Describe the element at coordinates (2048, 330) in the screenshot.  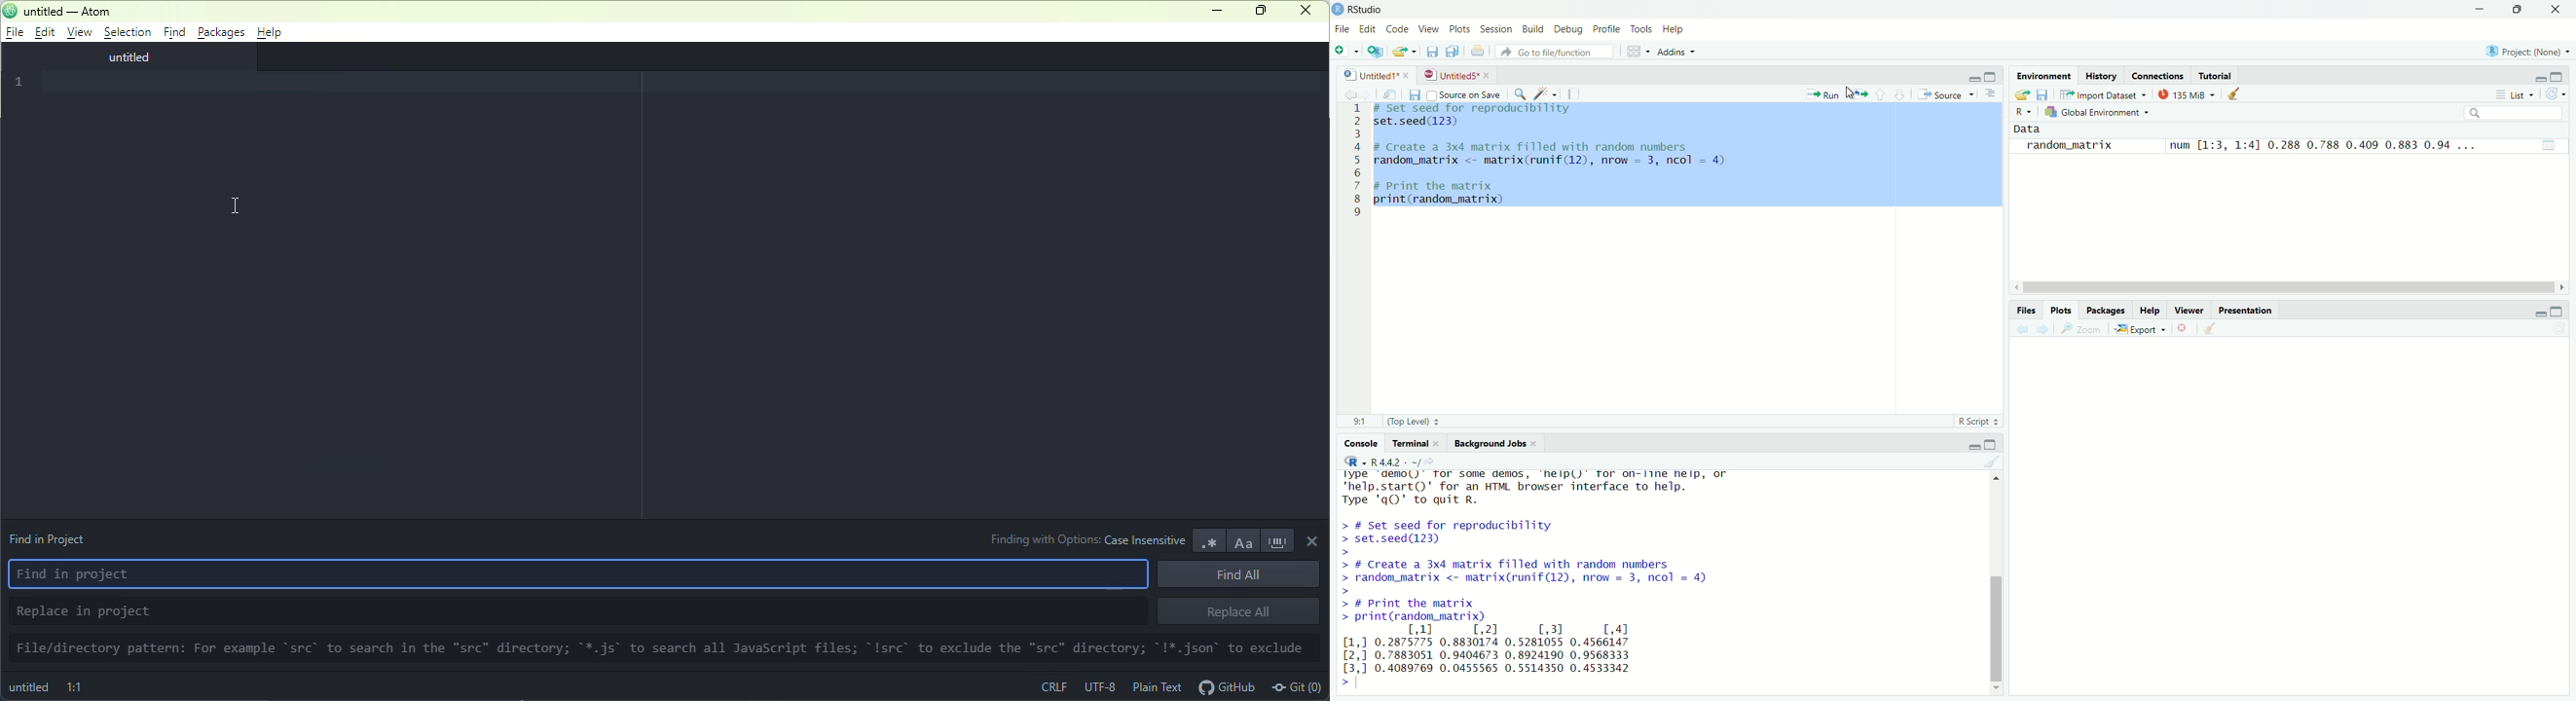
I see `next` at that location.